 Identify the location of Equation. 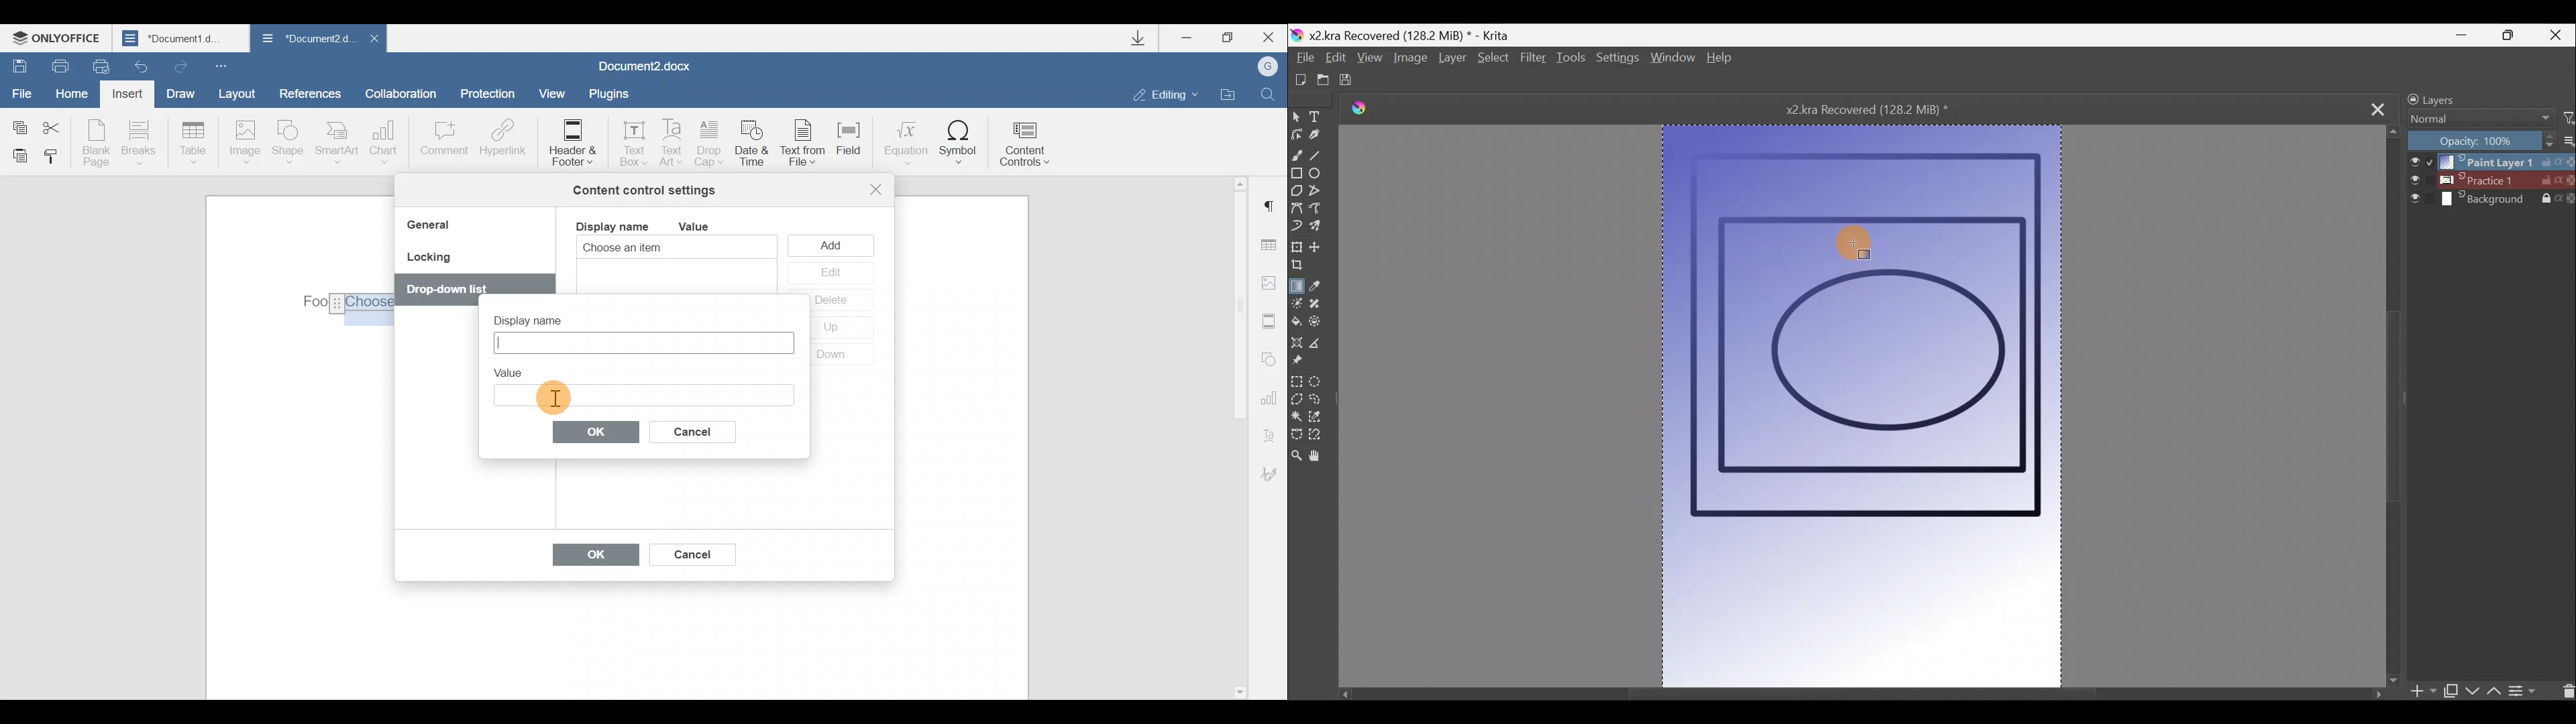
(904, 140).